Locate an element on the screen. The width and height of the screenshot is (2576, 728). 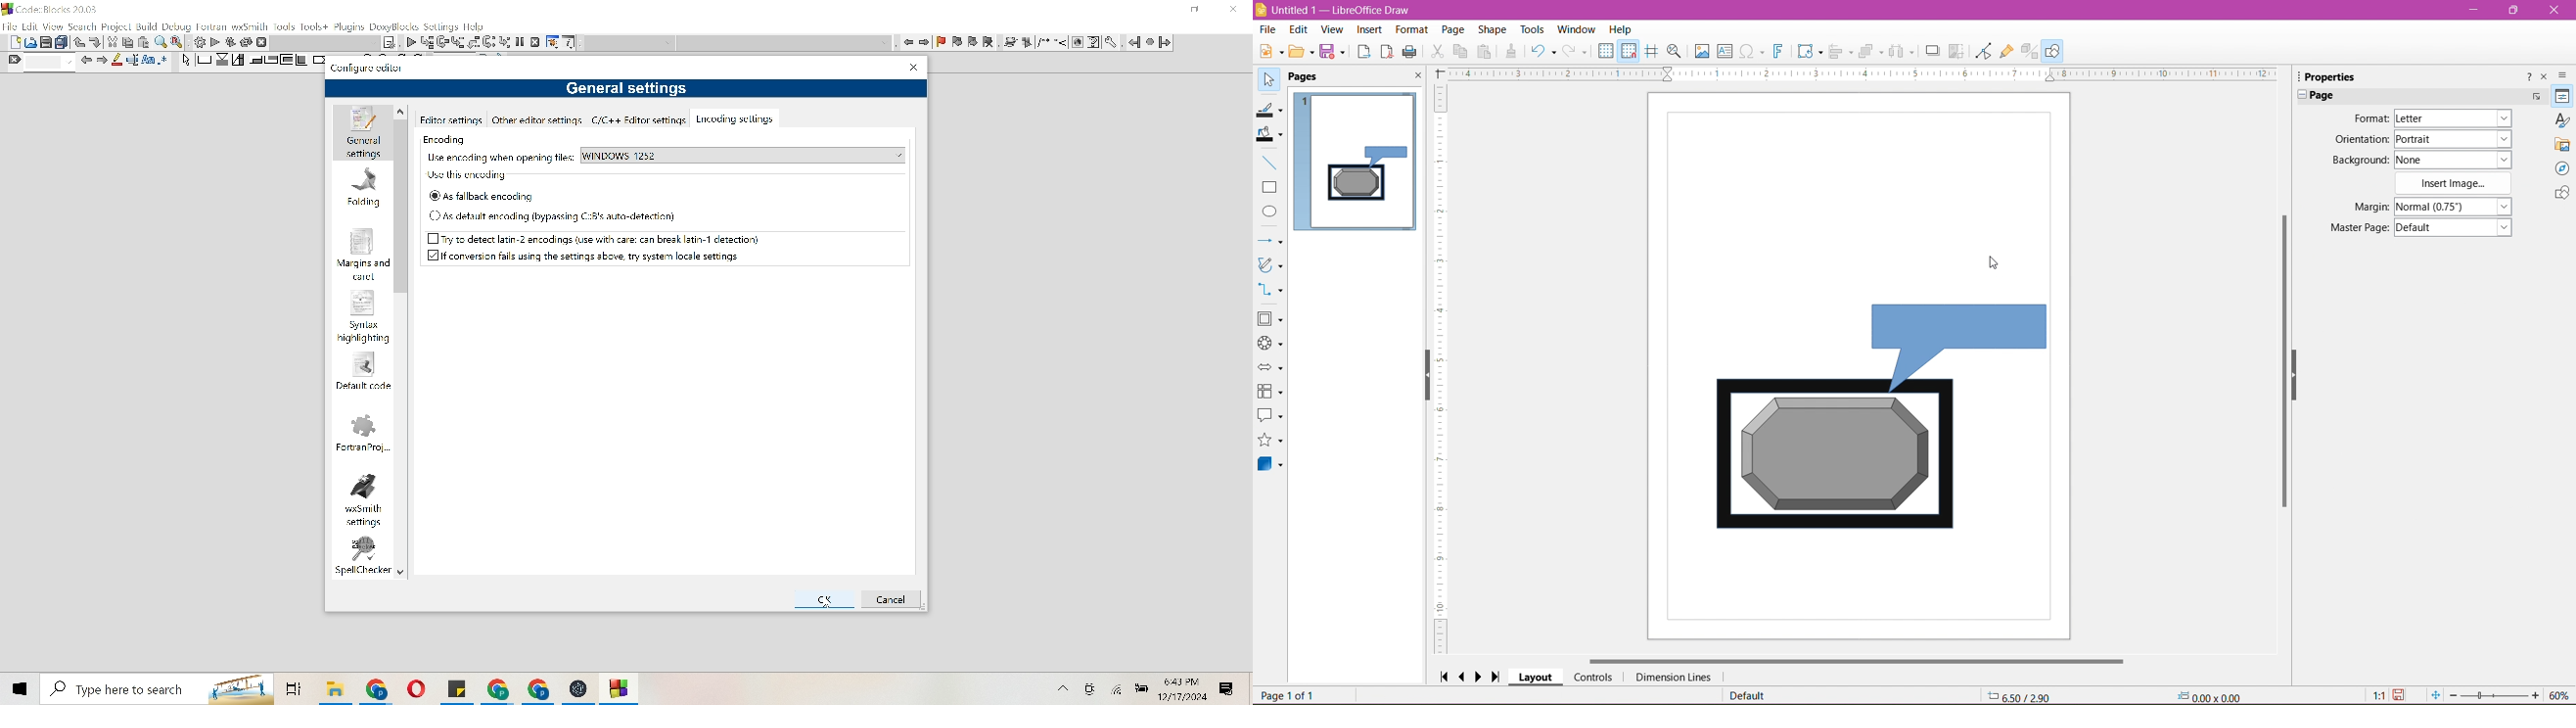
Code Blocks 20.3 is located at coordinates (49, 8).